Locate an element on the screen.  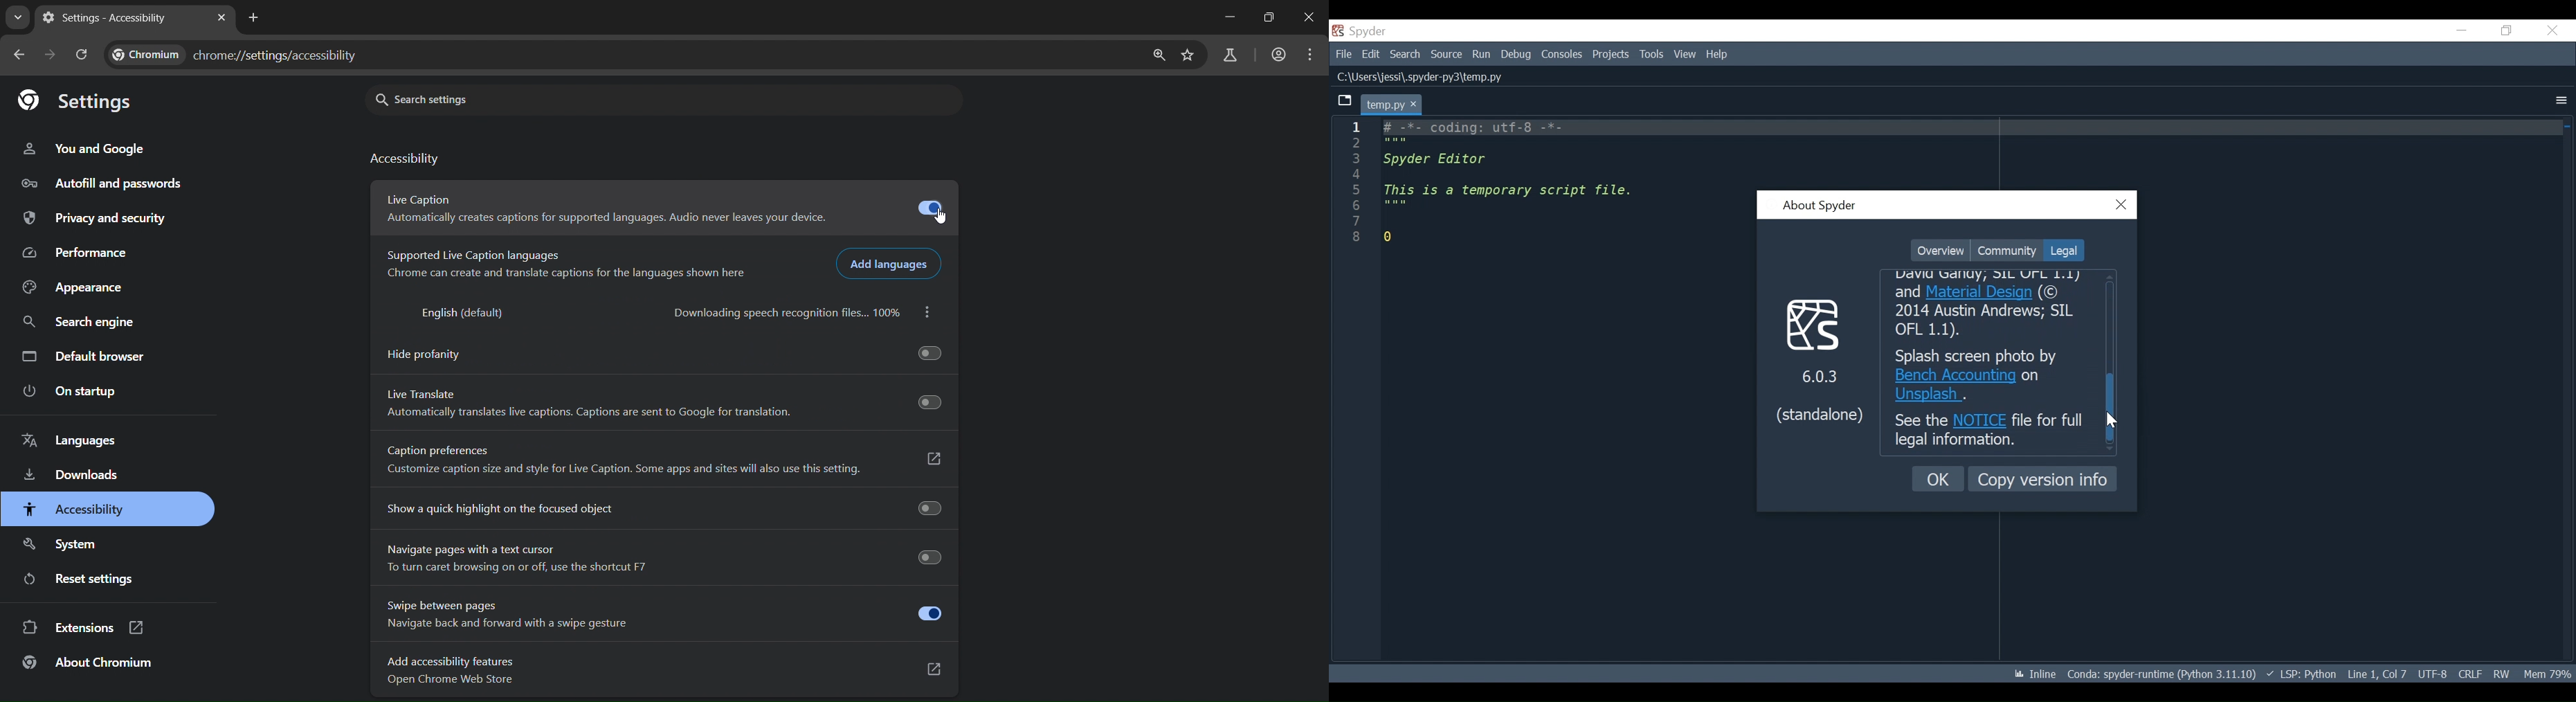
Conda: spyder-runtime (Python 3.11.10) is located at coordinates (2163, 677).